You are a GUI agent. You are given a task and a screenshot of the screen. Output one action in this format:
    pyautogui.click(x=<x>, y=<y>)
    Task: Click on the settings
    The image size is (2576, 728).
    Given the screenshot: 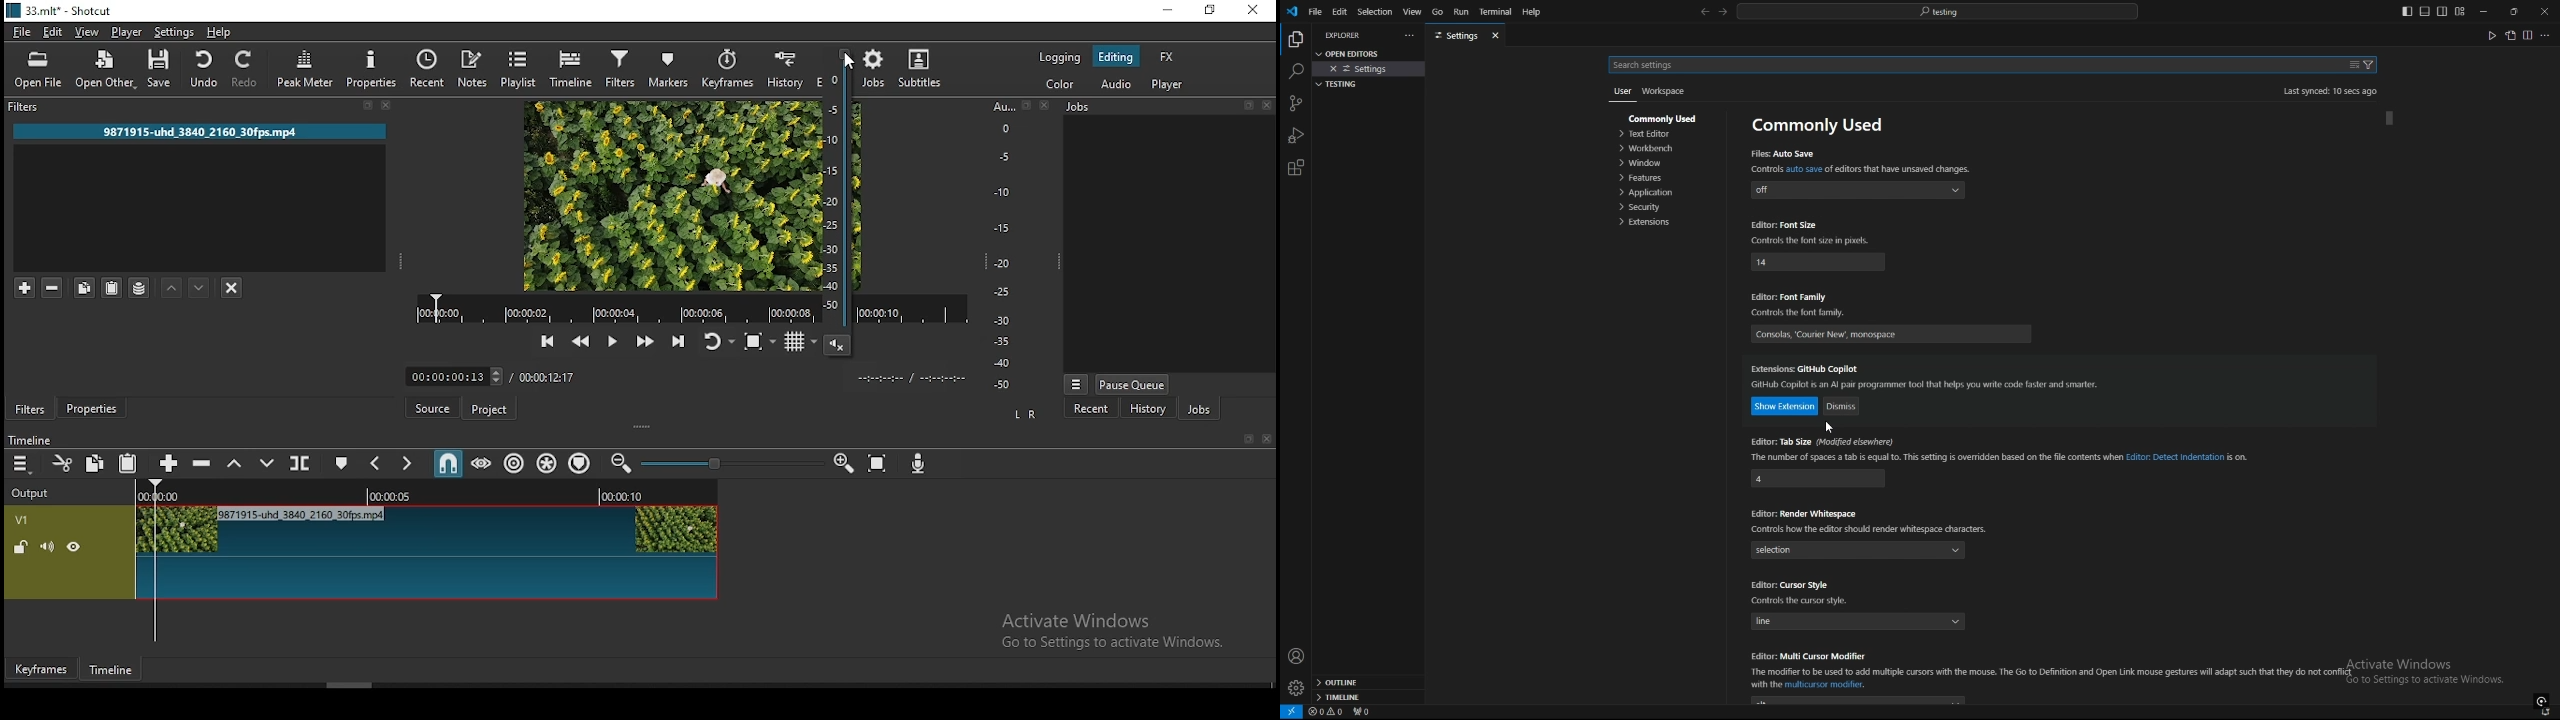 What is the action you would take?
    pyautogui.click(x=1456, y=36)
    